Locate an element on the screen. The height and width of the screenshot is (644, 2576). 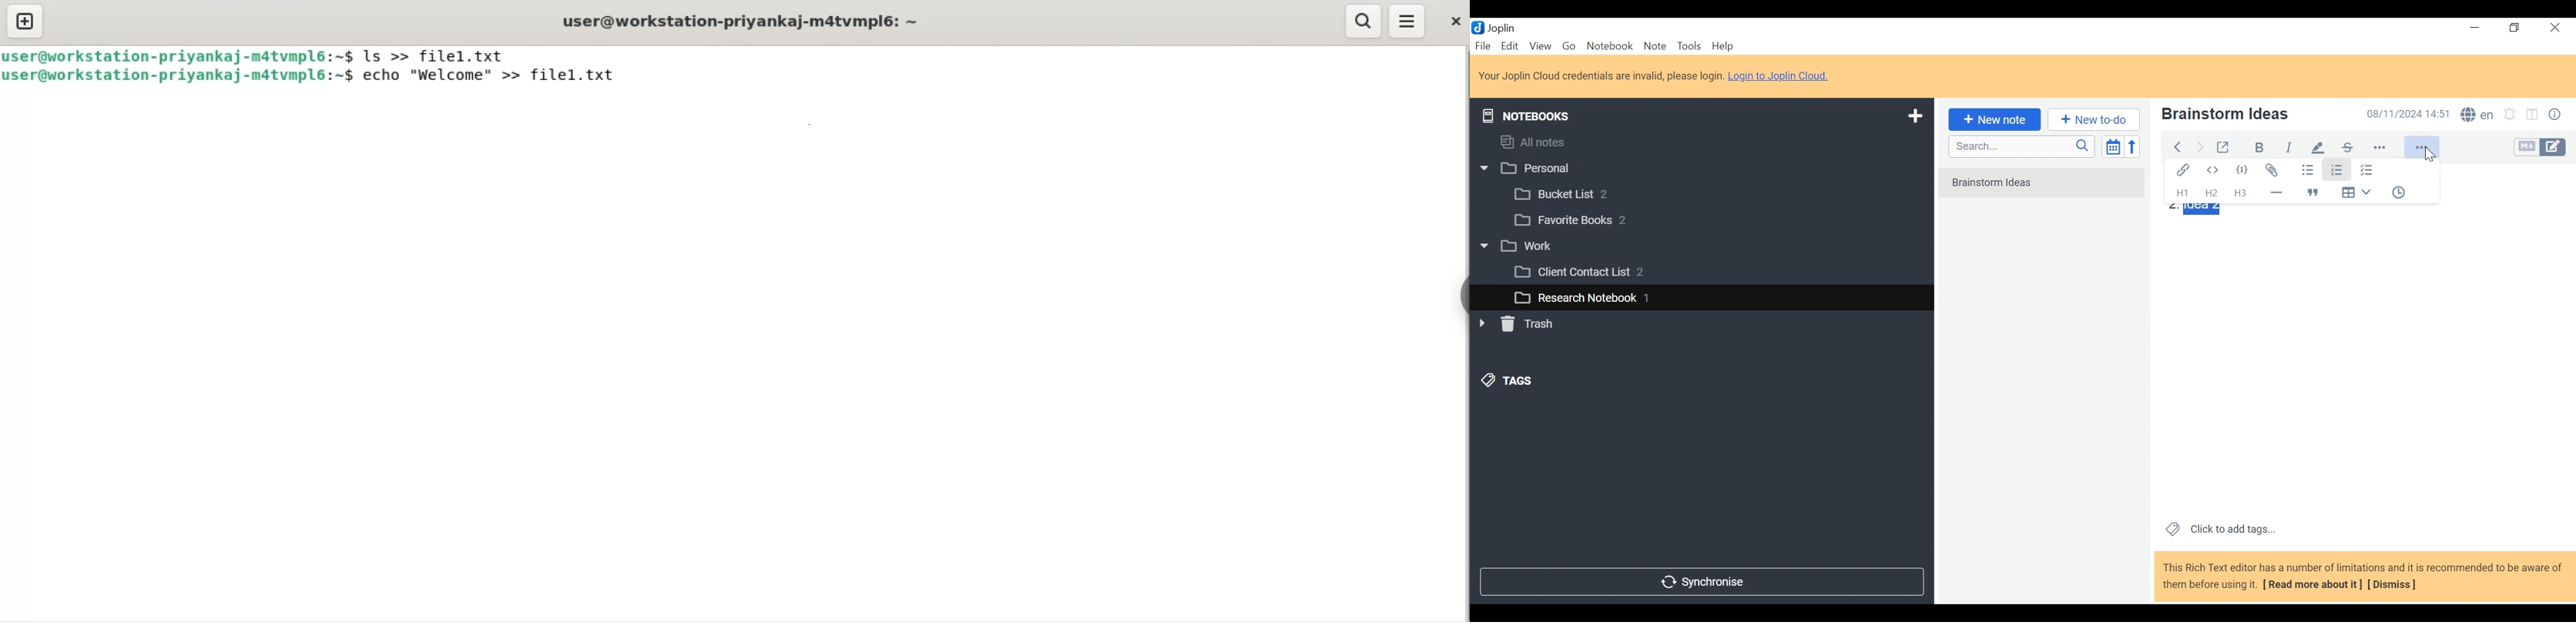
w |] Personal is located at coordinates (1531, 169).